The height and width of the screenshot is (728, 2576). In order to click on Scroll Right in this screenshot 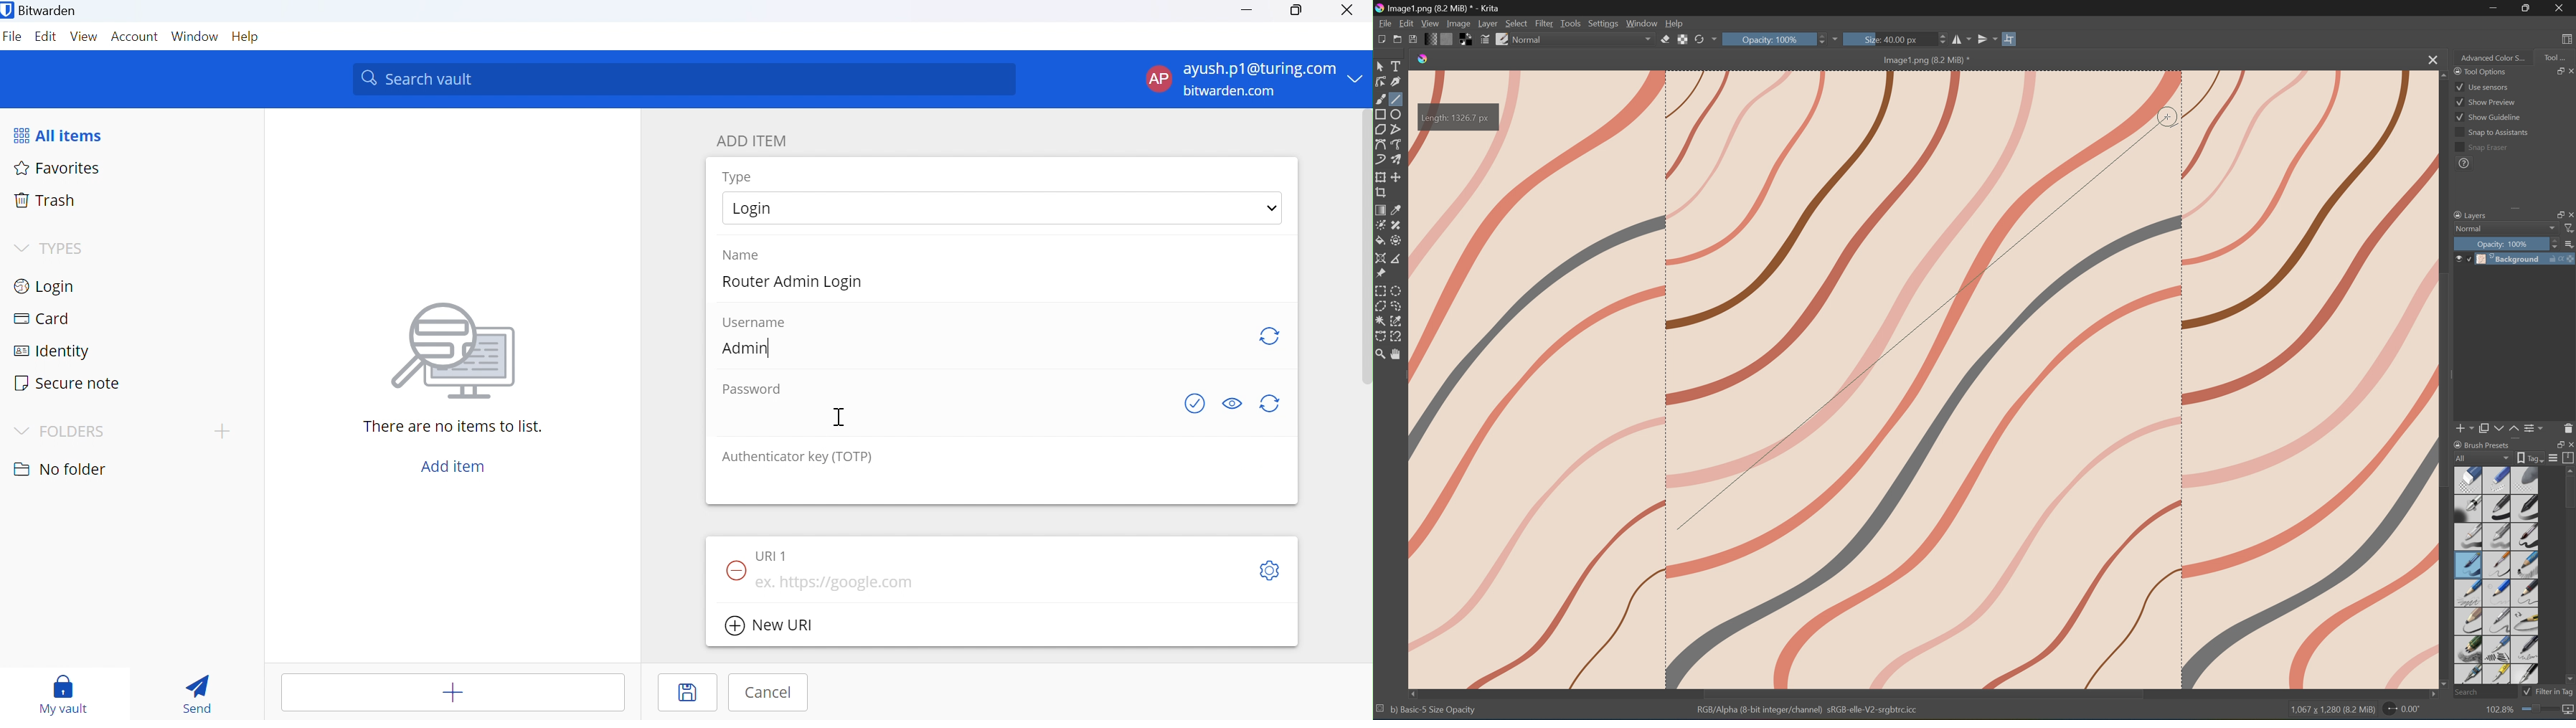, I will do `click(2429, 695)`.